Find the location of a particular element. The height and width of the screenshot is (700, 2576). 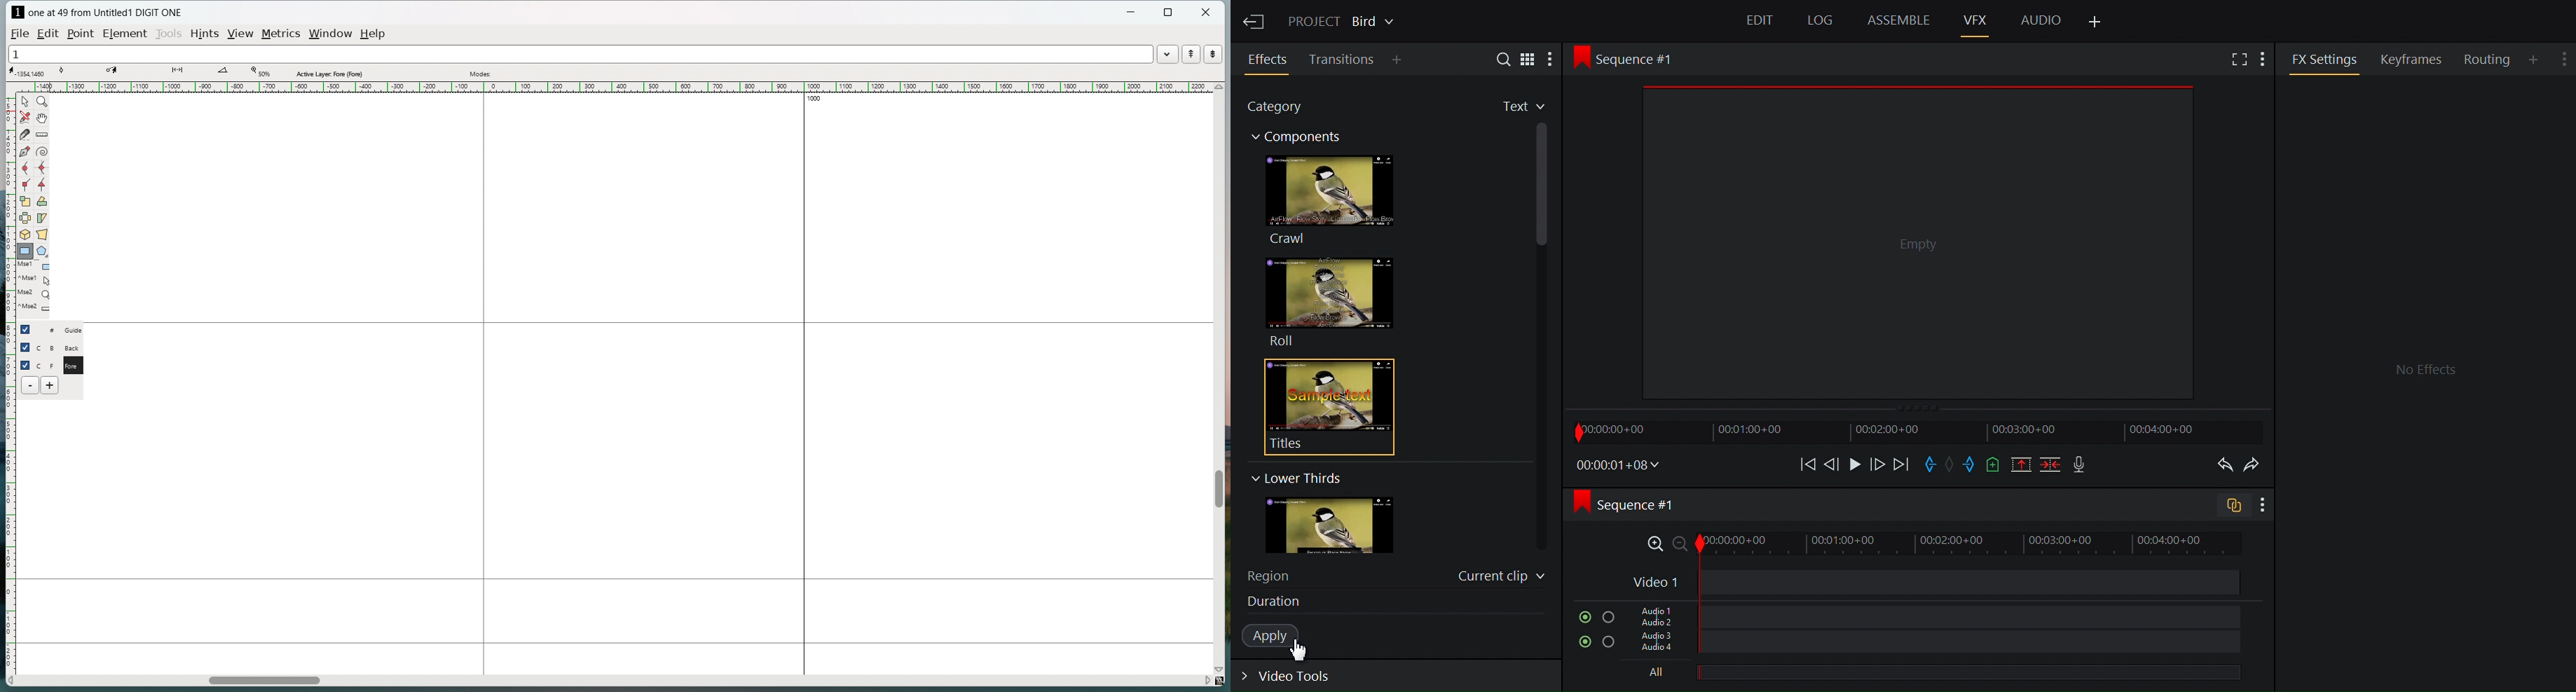

# Guide is located at coordinates (61, 329).